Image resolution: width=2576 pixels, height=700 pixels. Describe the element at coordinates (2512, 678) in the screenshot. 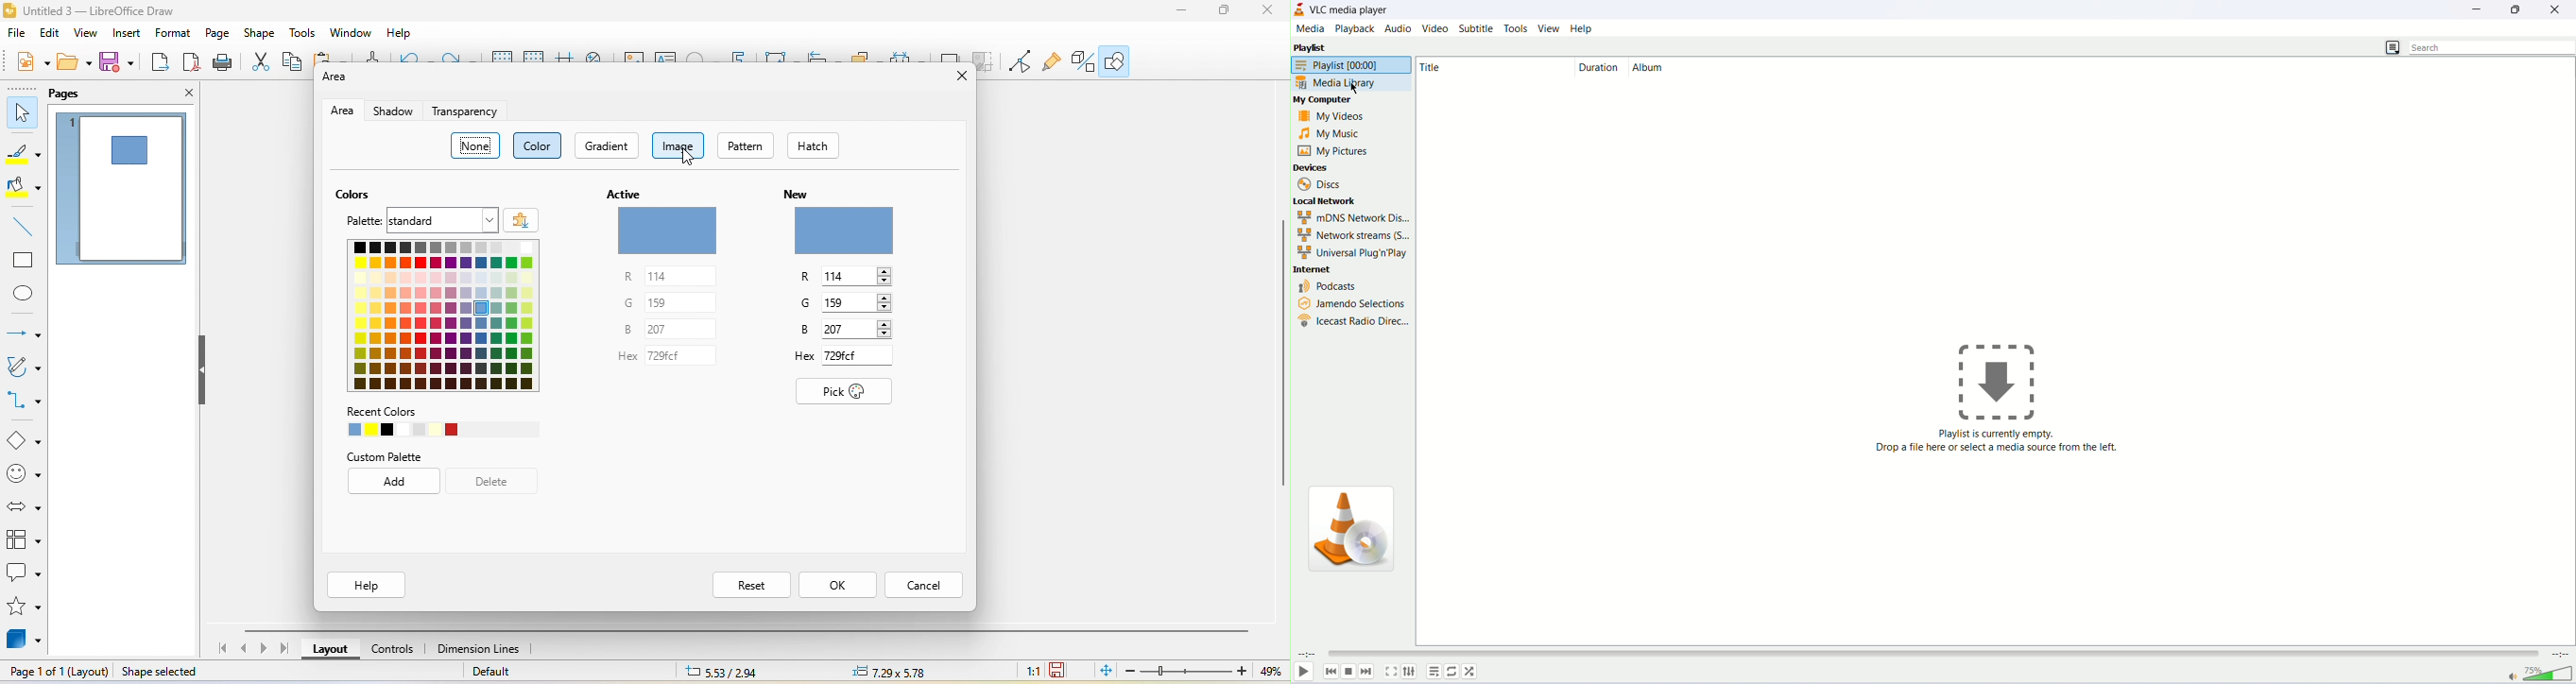

I see `mute` at that location.